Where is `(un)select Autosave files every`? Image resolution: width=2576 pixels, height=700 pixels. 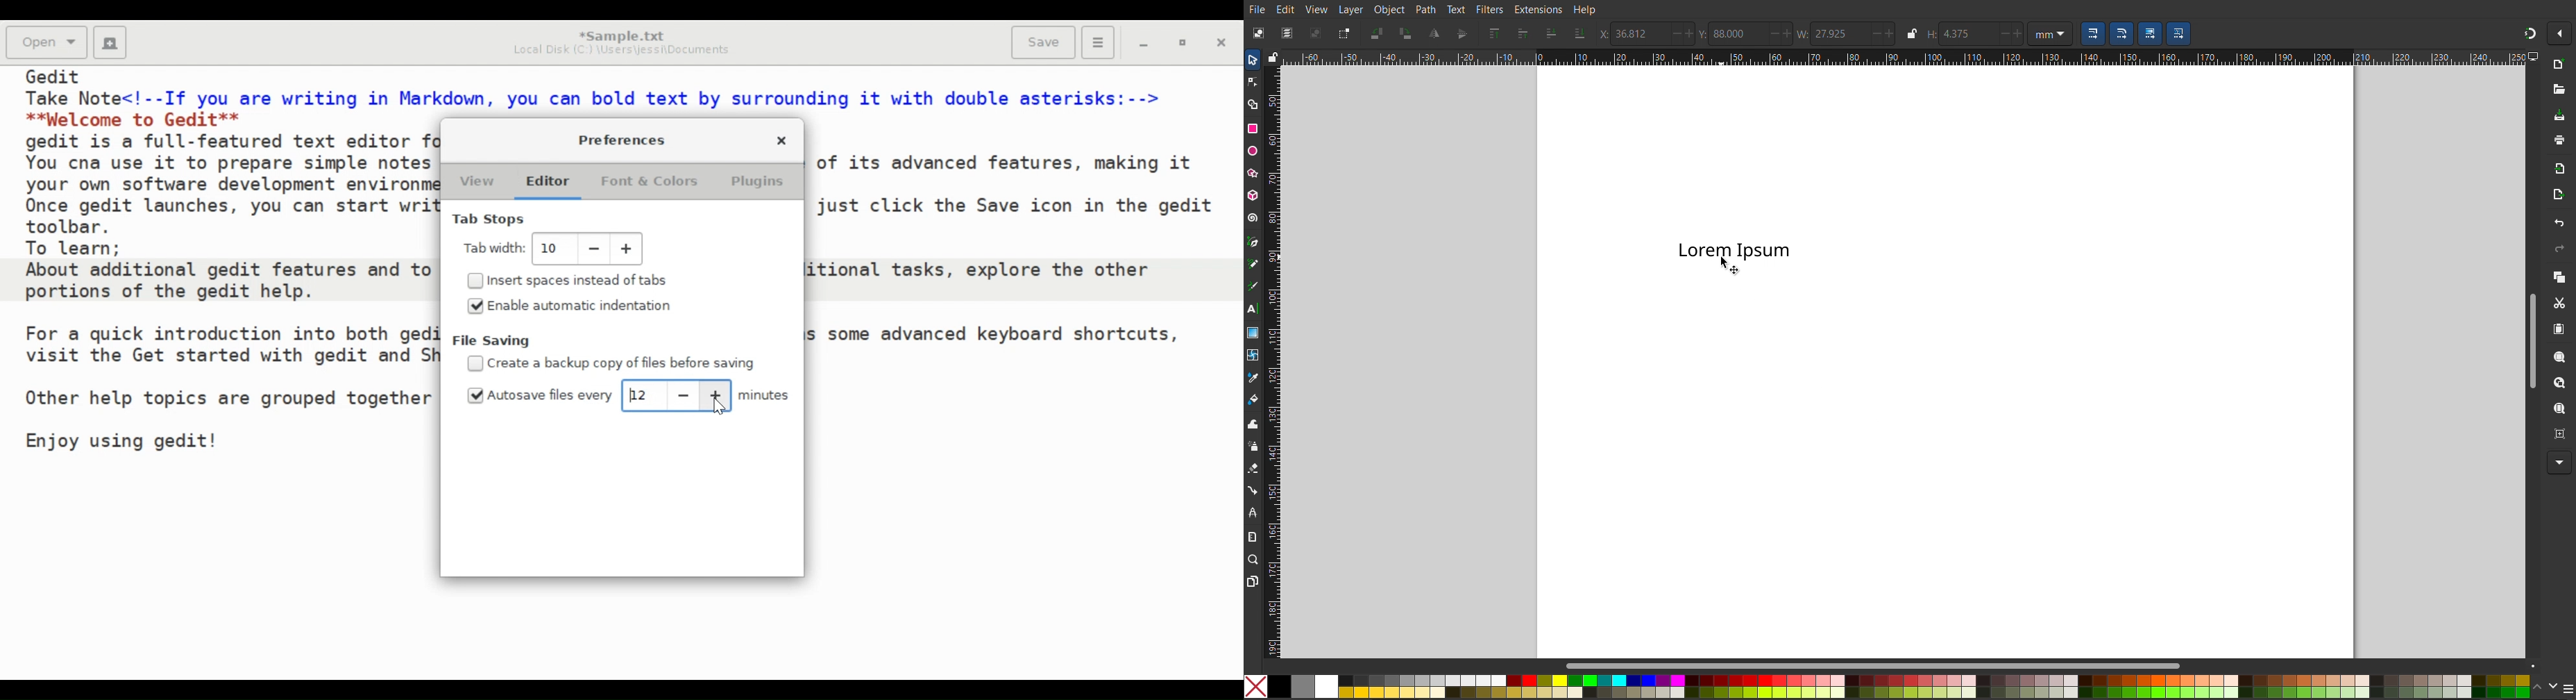
(un)select Autosave files every is located at coordinates (539, 395).